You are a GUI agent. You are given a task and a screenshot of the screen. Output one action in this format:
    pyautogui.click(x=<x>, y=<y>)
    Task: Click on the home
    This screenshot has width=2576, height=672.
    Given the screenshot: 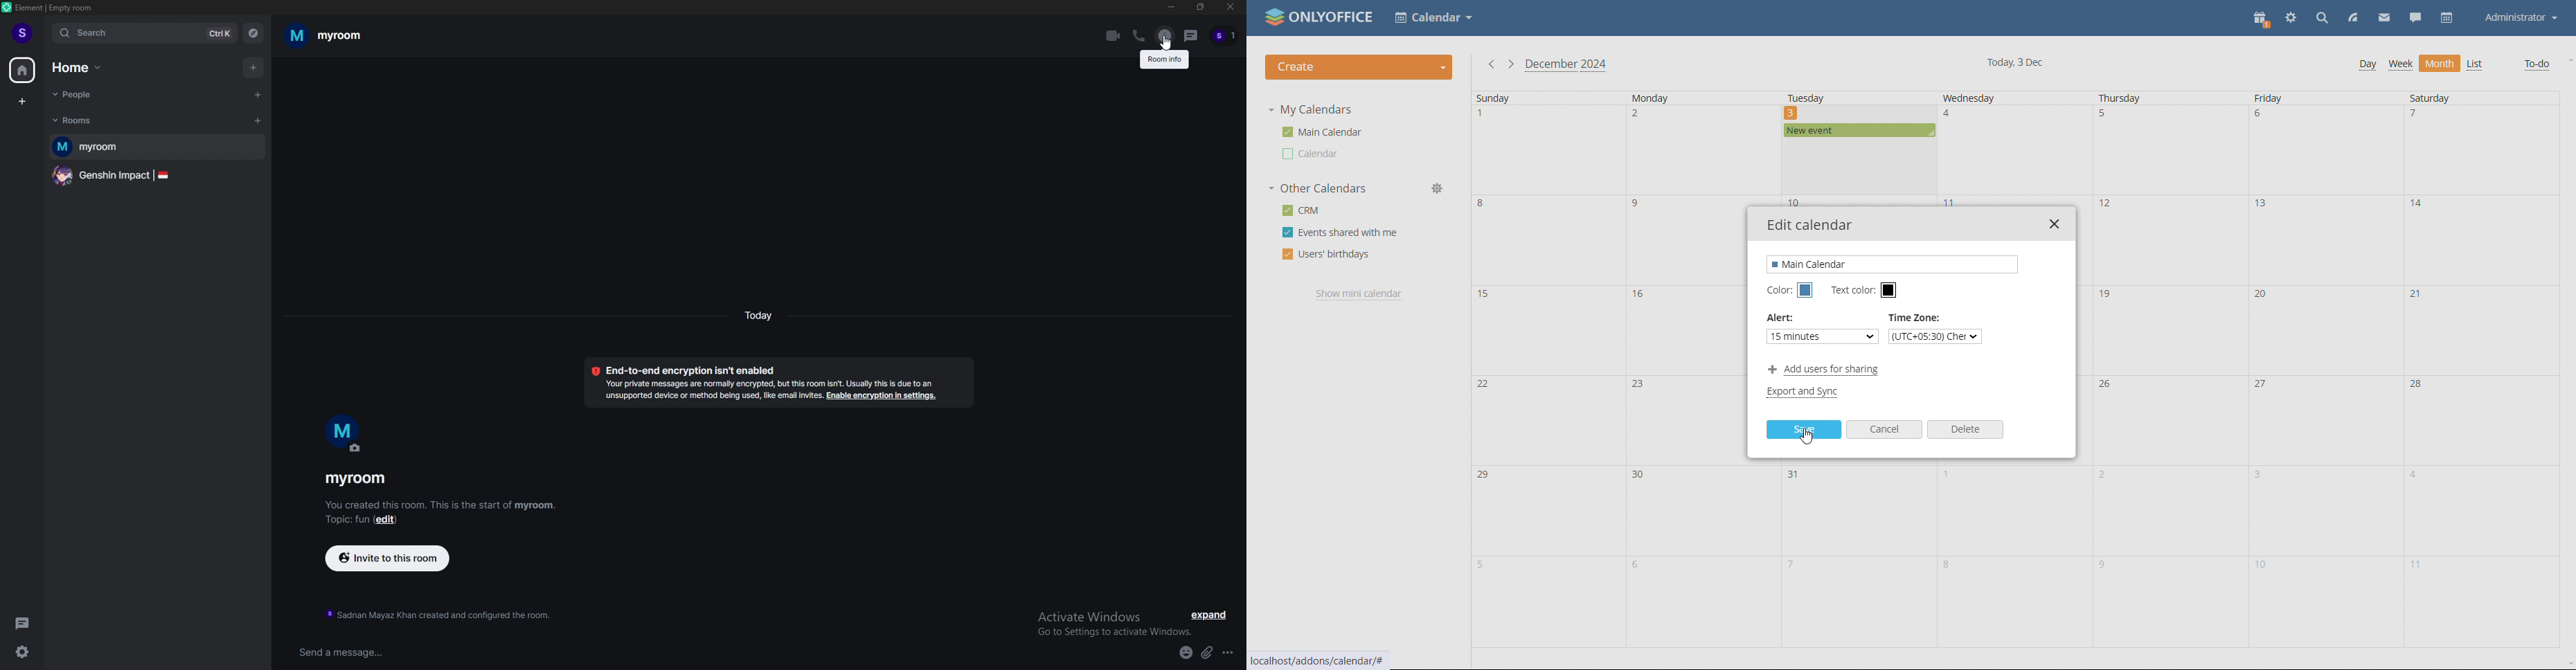 What is the action you would take?
    pyautogui.click(x=23, y=70)
    